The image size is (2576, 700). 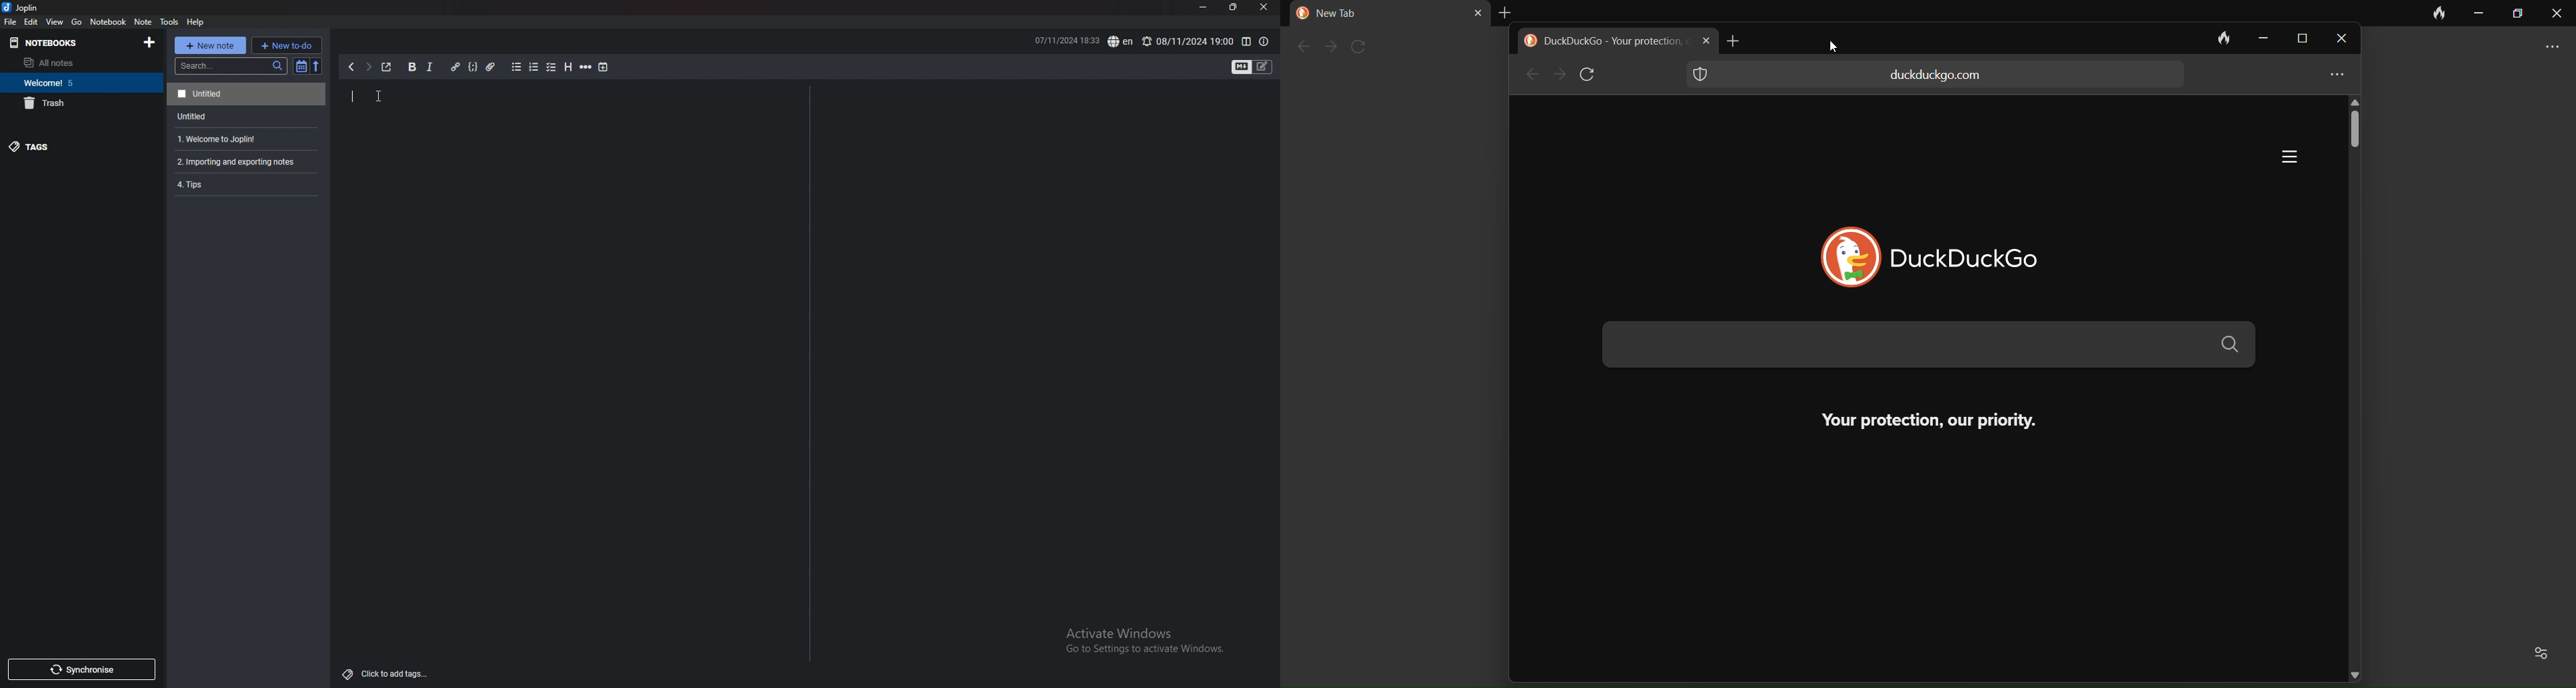 I want to click on Untitled, so click(x=244, y=115).